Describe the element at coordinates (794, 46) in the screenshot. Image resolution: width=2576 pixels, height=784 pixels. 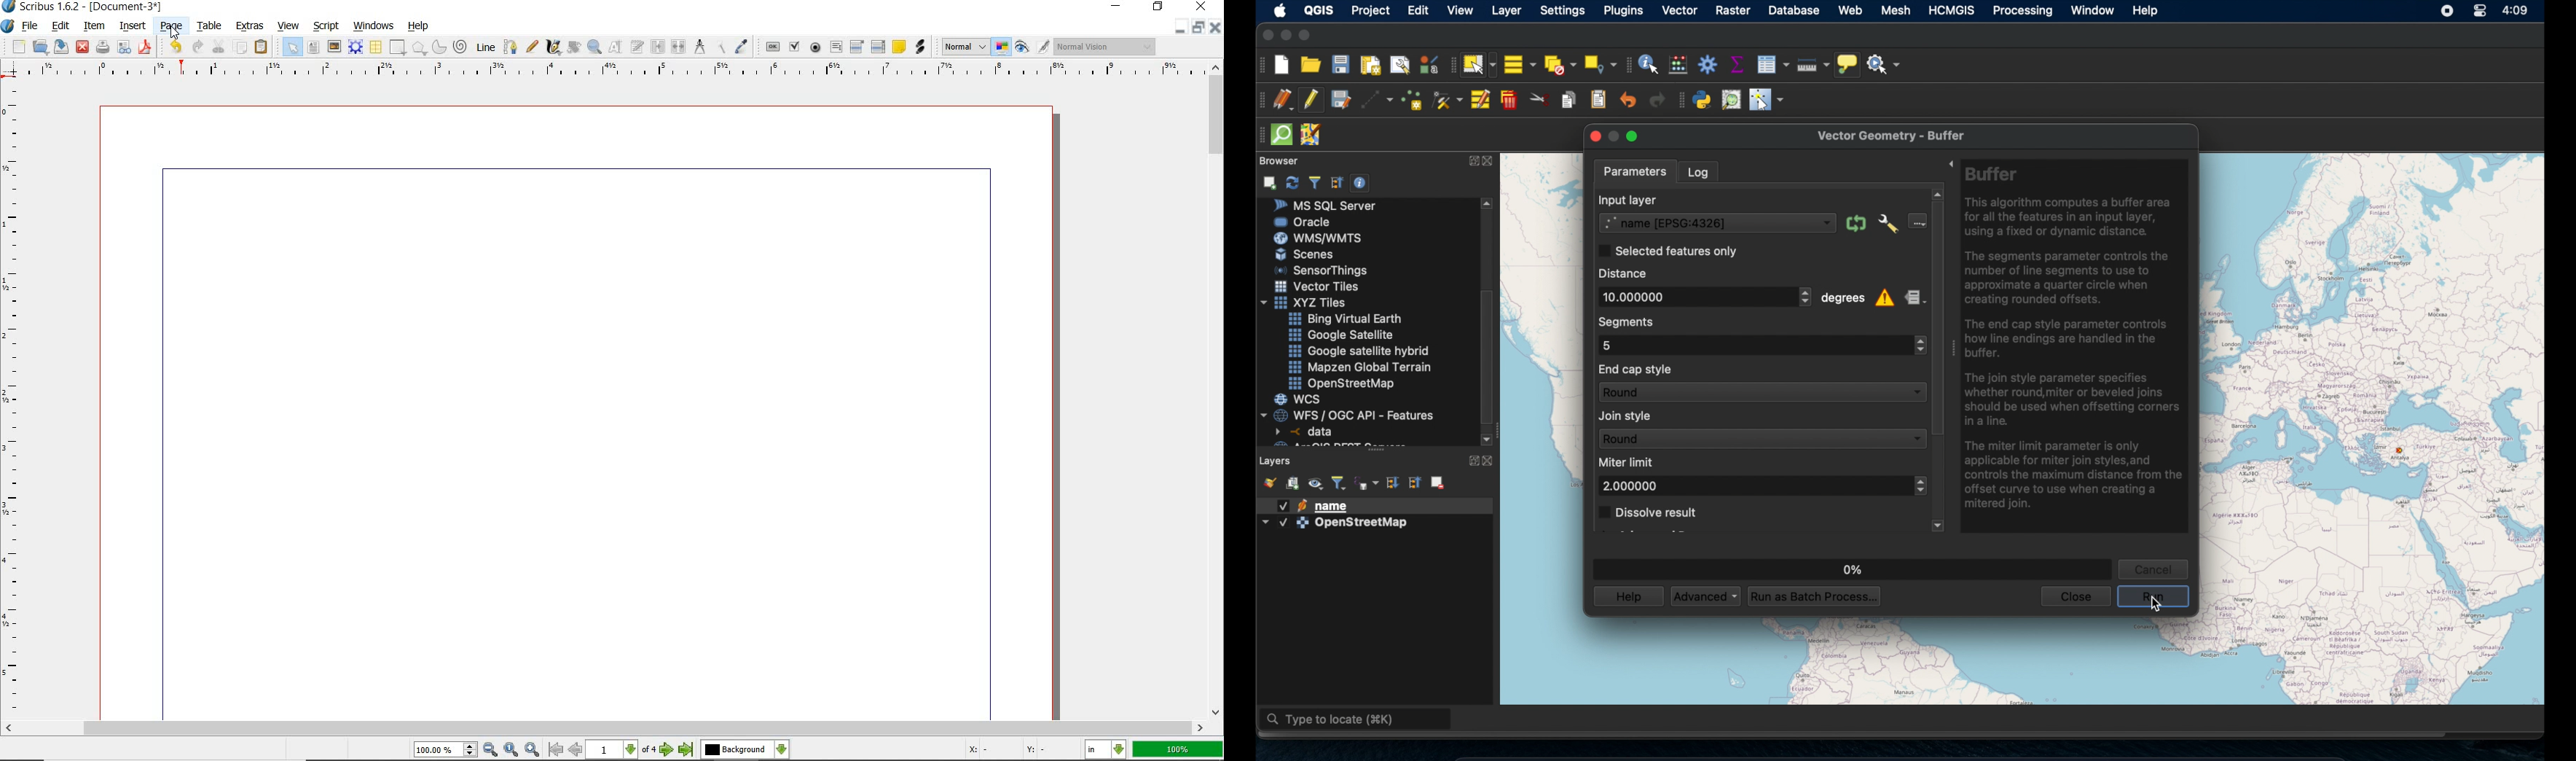
I see `pdf check box` at that location.